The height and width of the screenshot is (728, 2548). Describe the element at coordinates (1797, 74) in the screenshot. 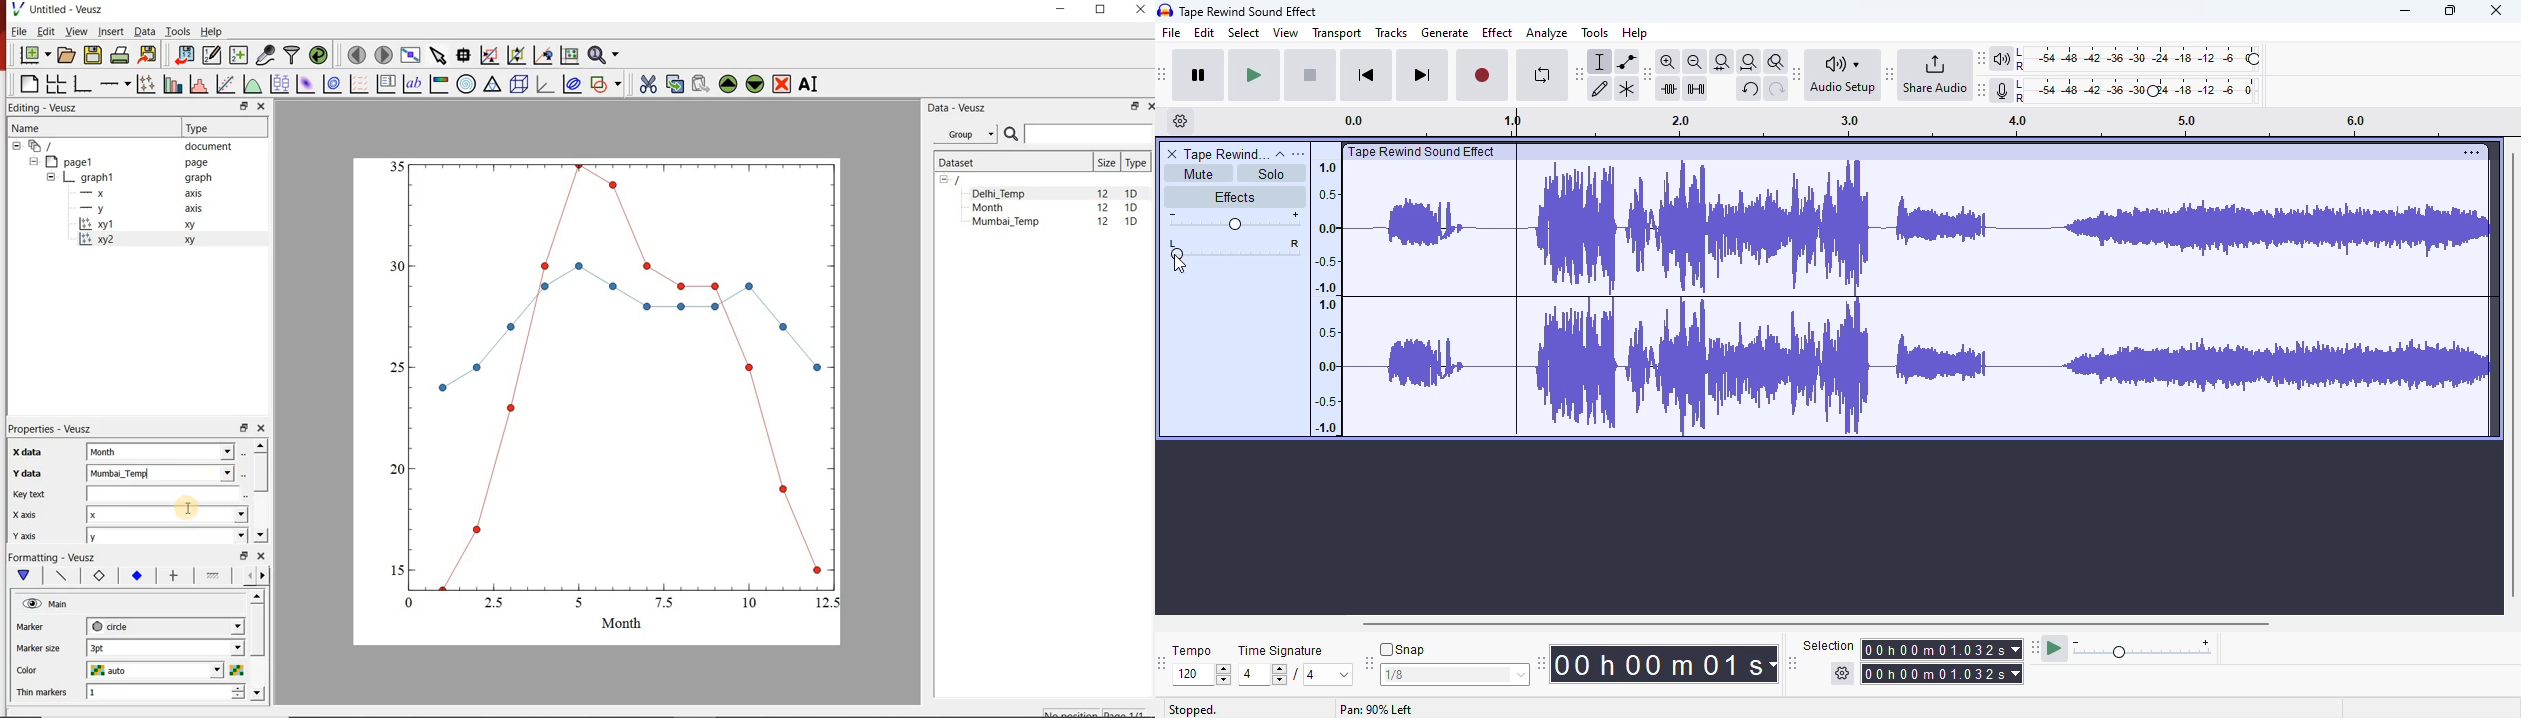

I see `audacity audio setup toolbar` at that location.